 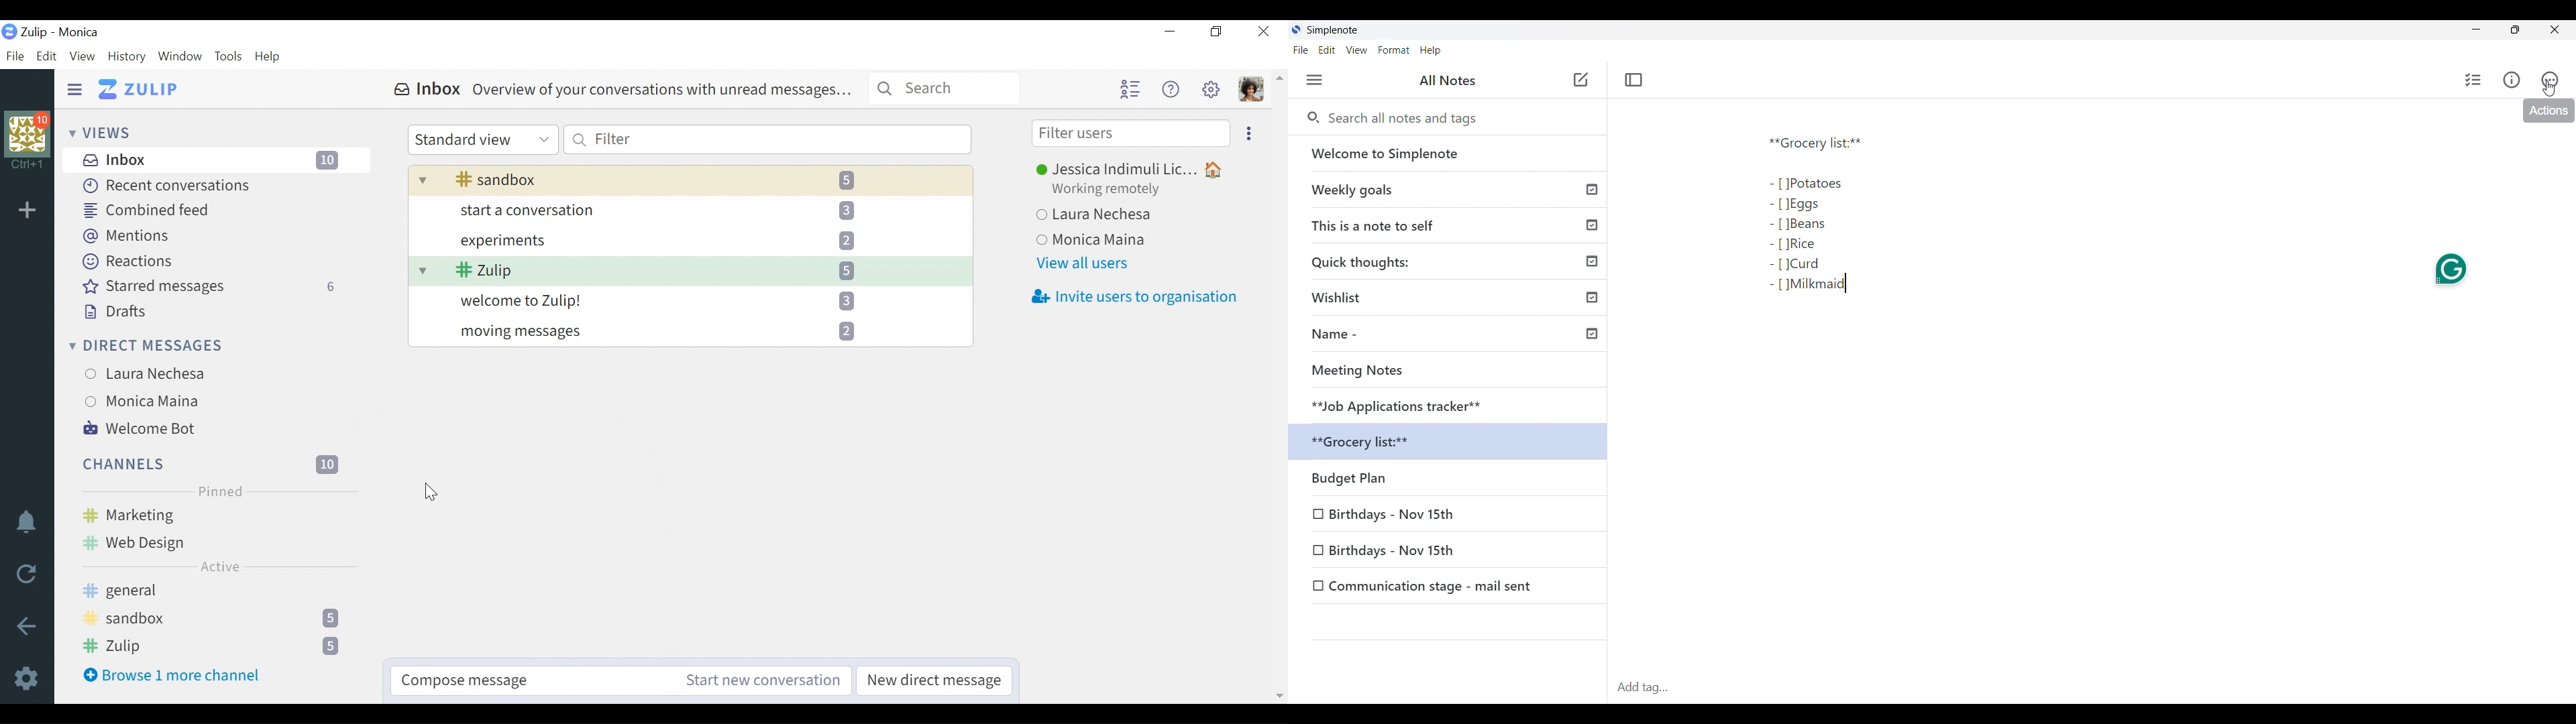 I want to click on Marketing, so click(x=211, y=514).